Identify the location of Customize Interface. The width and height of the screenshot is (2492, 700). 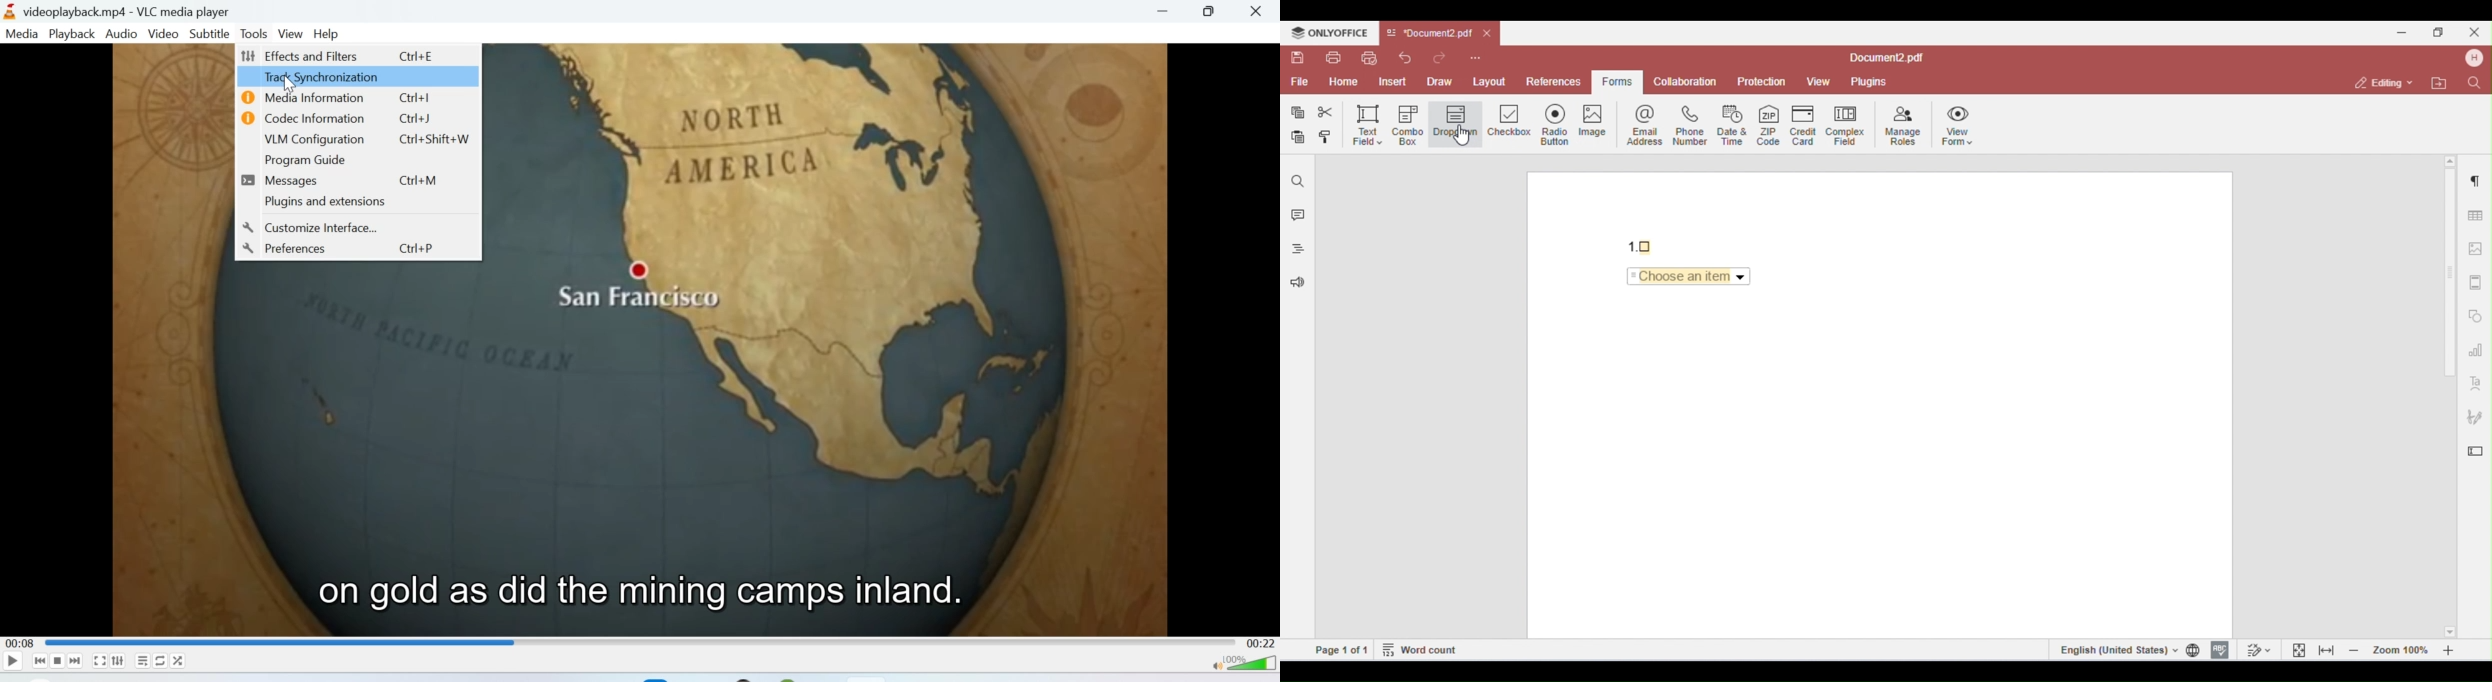
(307, 229).